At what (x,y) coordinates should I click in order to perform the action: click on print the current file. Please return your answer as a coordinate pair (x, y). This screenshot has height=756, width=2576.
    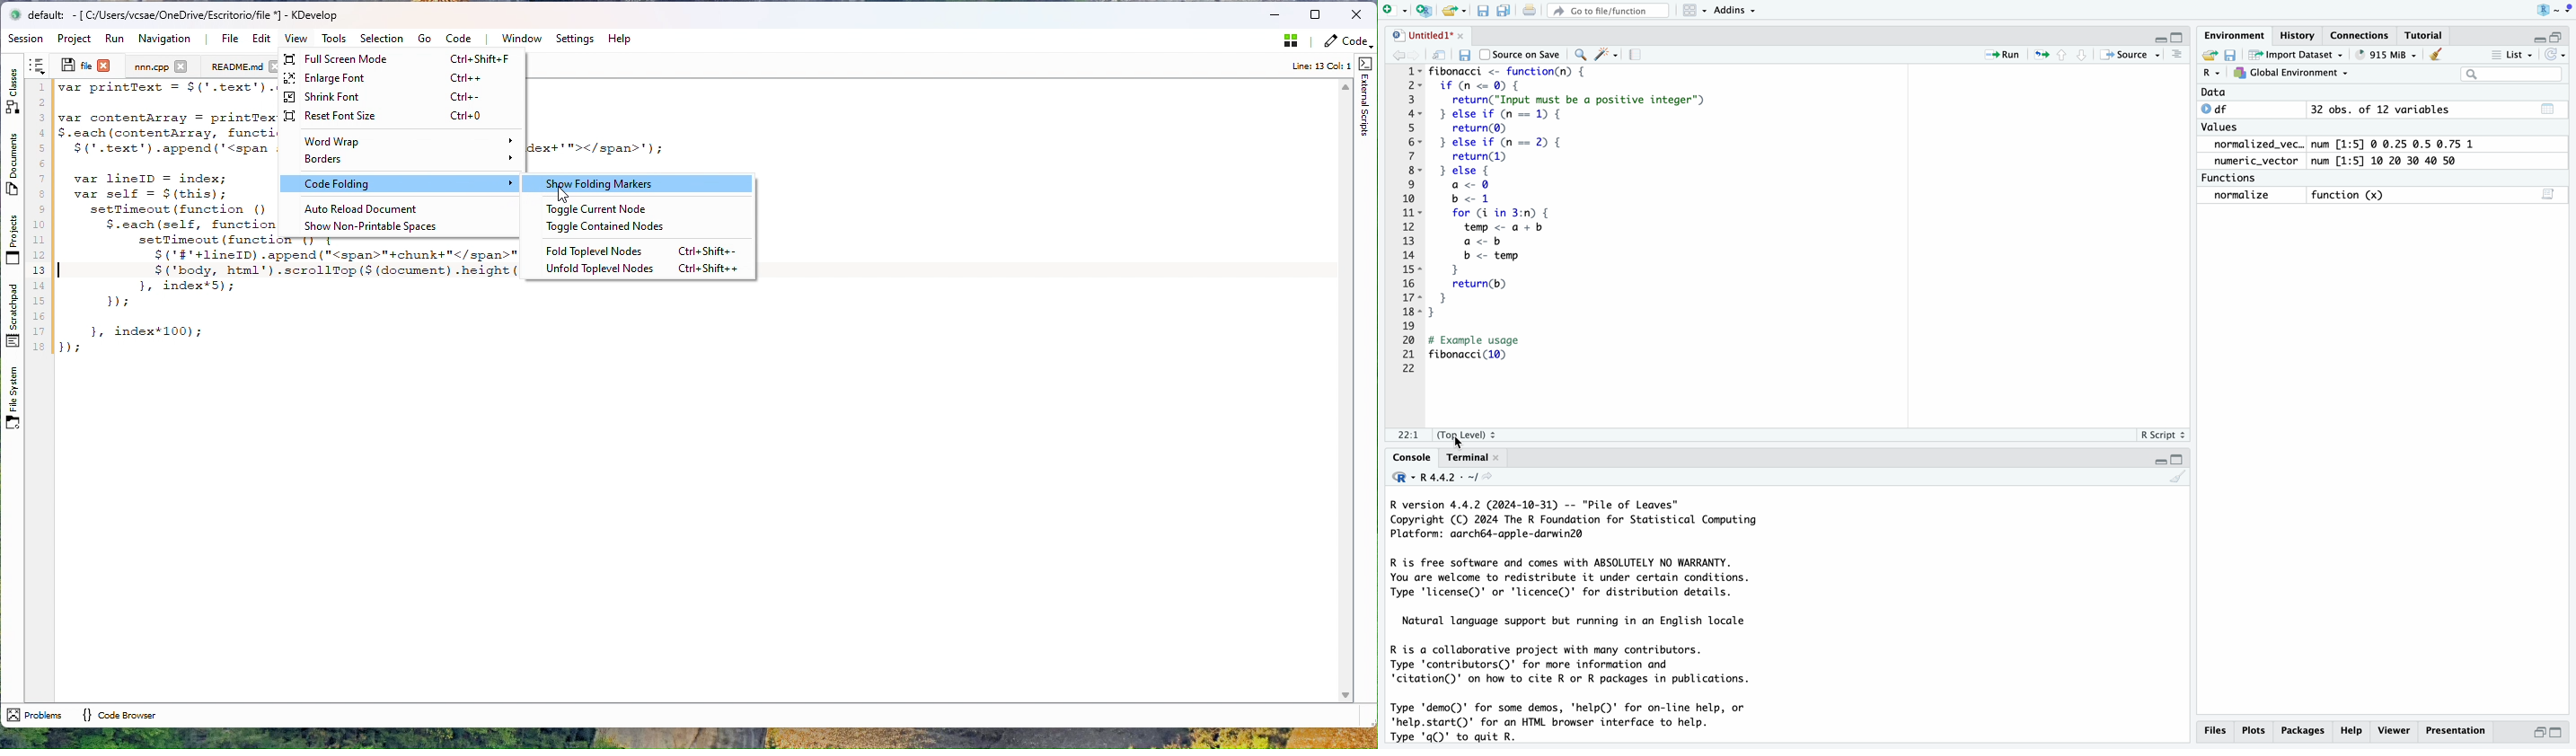
    Looking at the image, I should click on (1531, 9).